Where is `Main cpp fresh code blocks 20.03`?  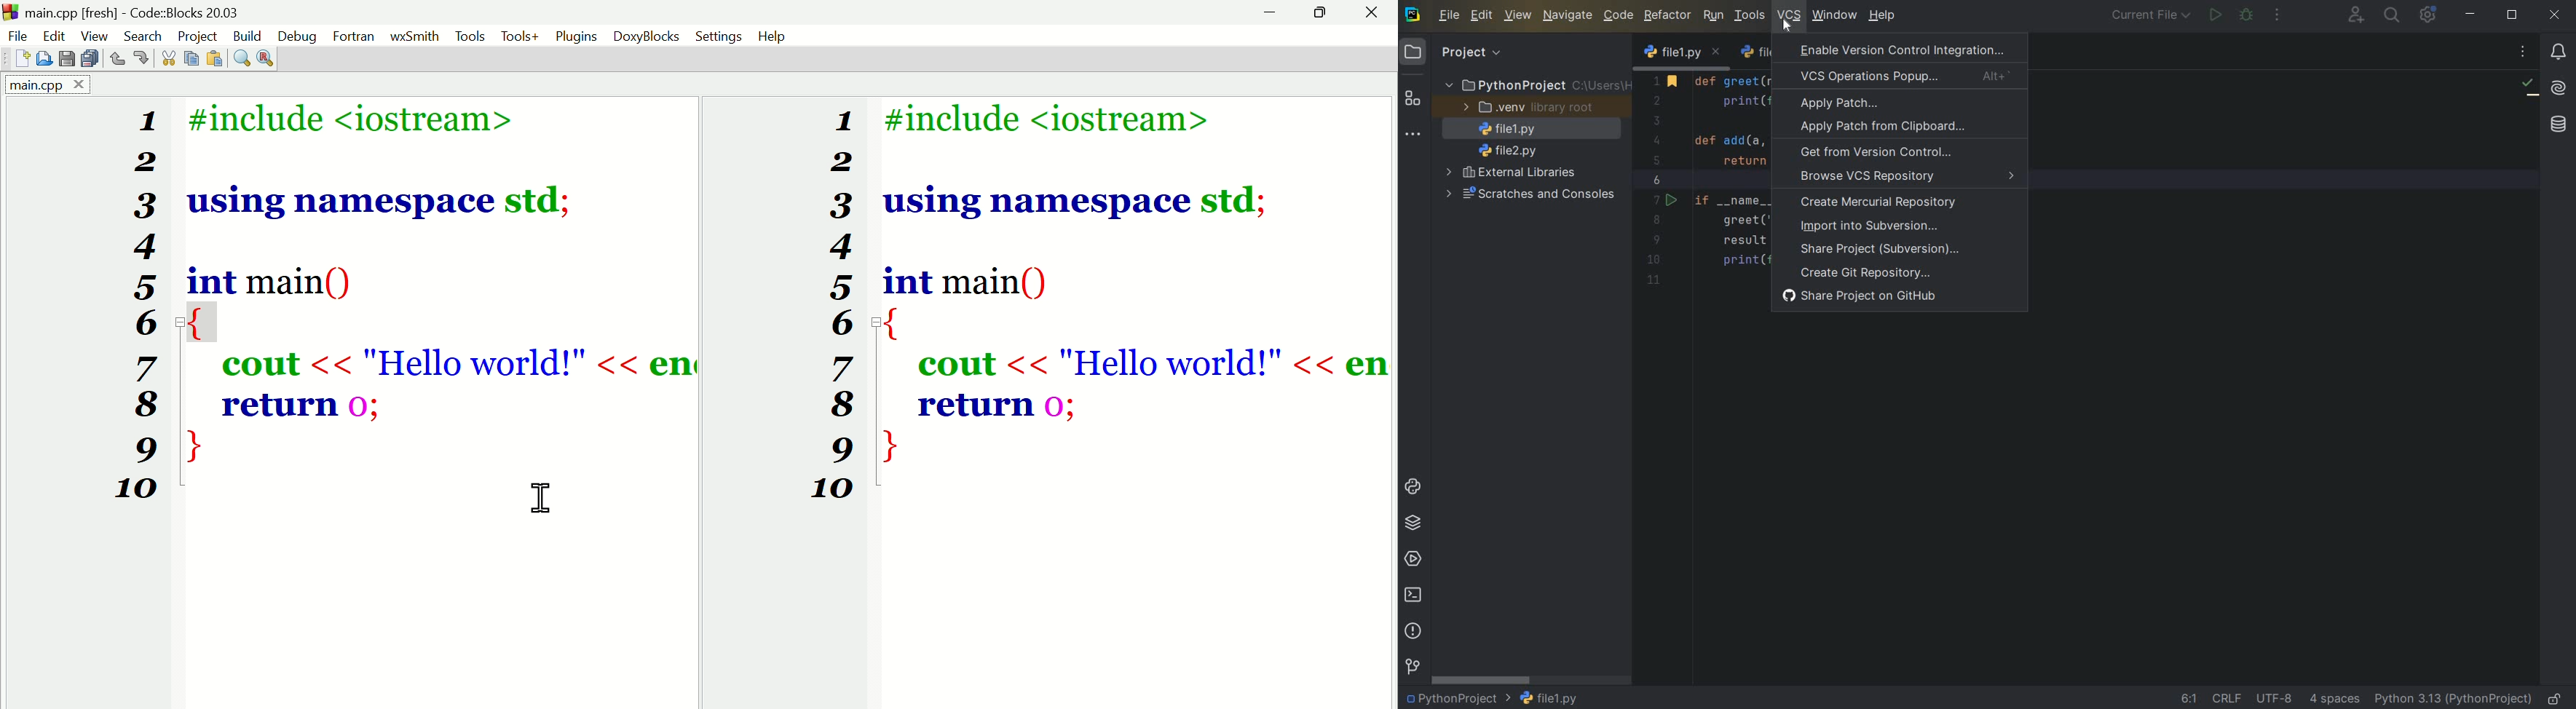 Main cpp fresh code blocks 20.03 is located at coordinates (171, 12).